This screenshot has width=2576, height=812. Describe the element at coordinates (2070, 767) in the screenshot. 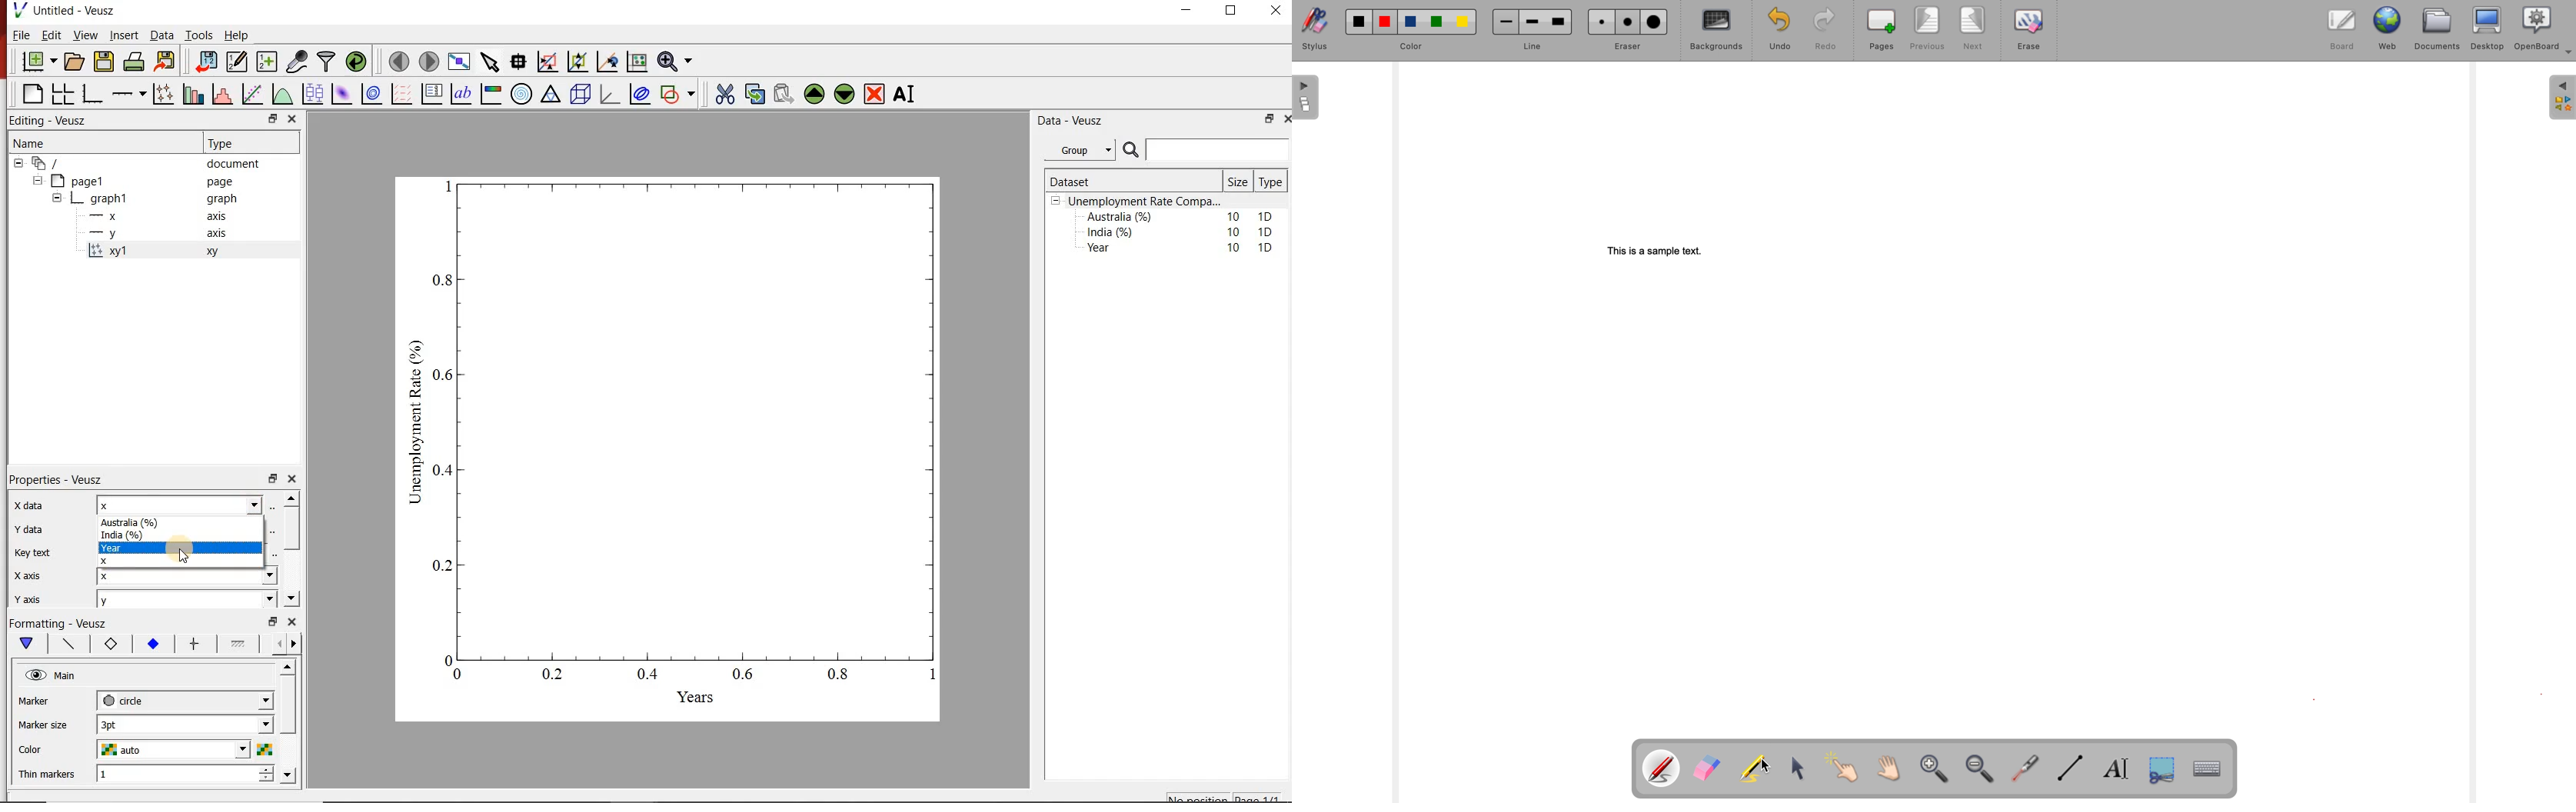

I see `draw lines` at that location.